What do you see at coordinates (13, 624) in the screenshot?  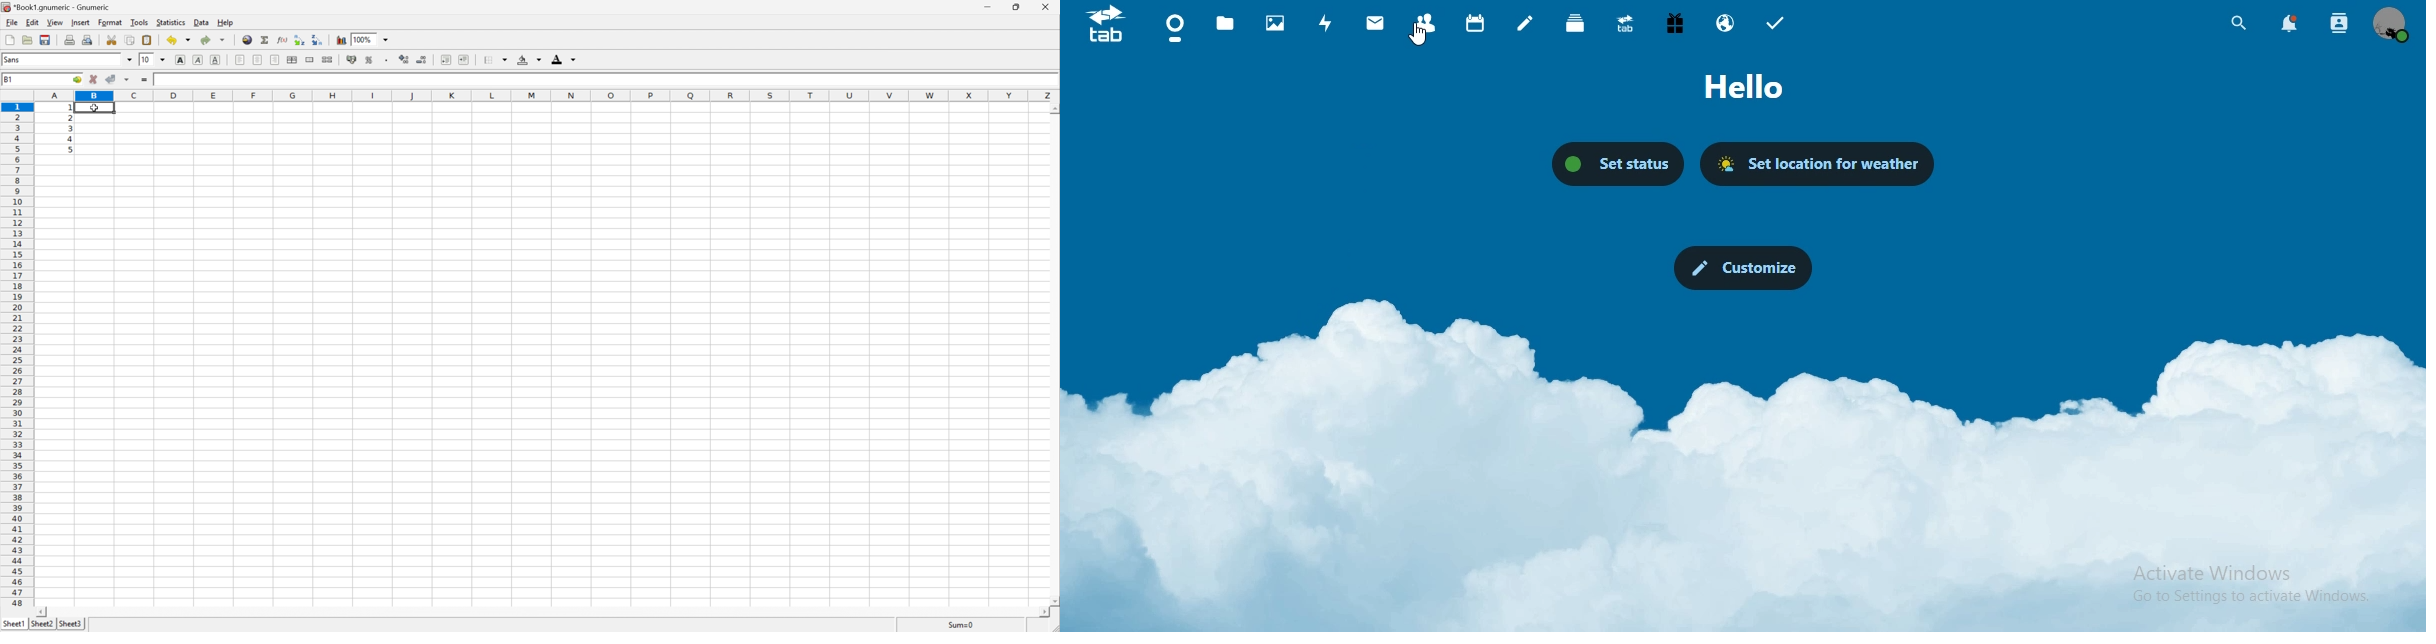 I see `Sheet1` at bounding box center [13, 624].